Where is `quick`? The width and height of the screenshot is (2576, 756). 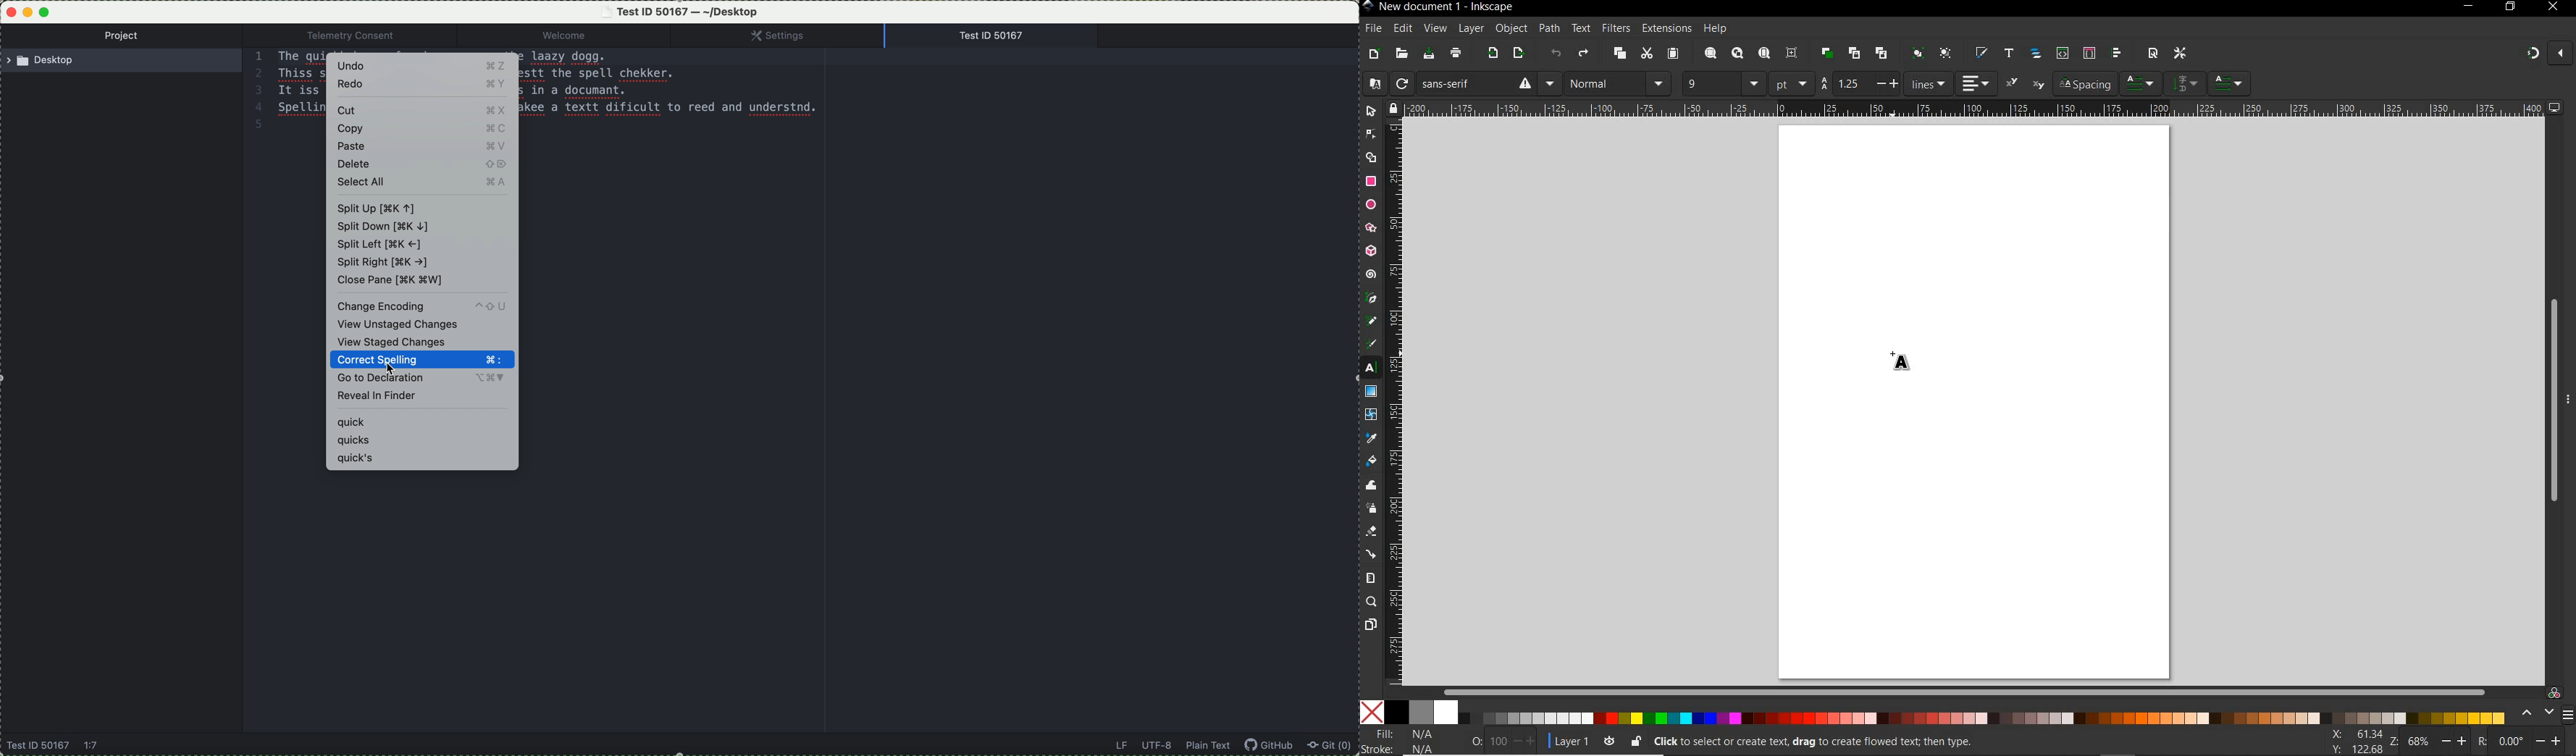 quick is located at coordinates (353, 423).